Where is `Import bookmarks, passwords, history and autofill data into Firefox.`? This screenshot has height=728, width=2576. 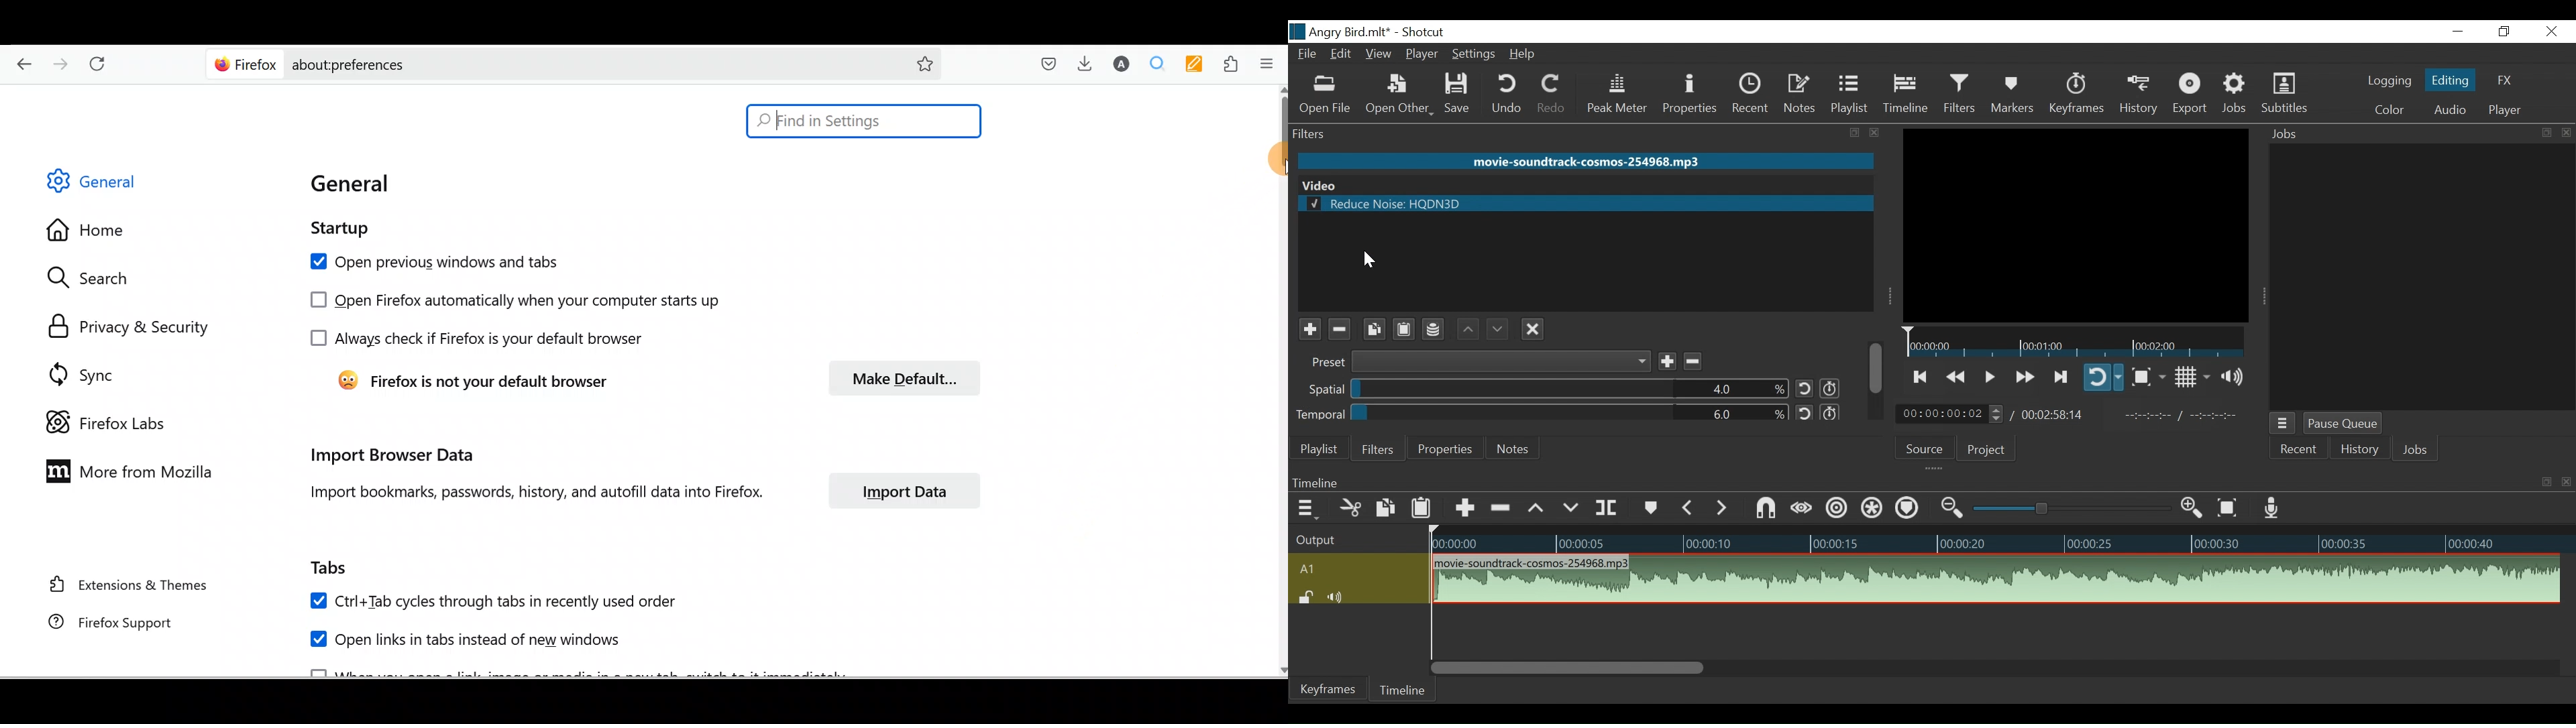
Import bookmarks, passwords, history and autofill data into Firefox. is located at coordinates (533, 495).